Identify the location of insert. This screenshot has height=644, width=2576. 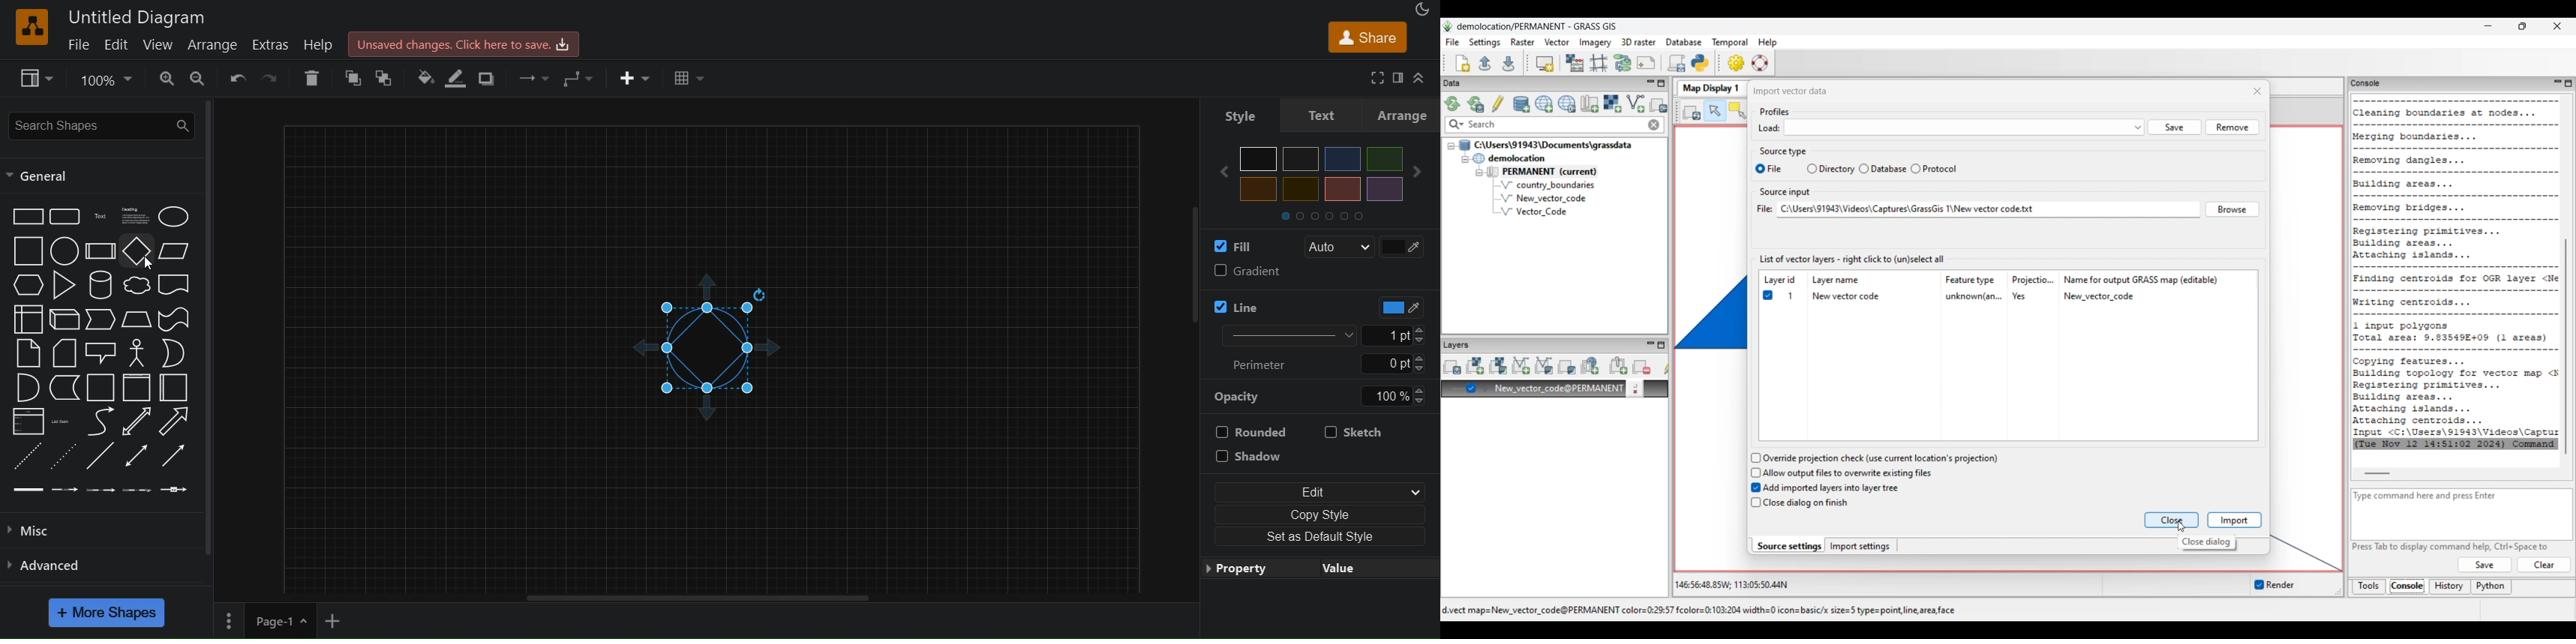
(635, 79).